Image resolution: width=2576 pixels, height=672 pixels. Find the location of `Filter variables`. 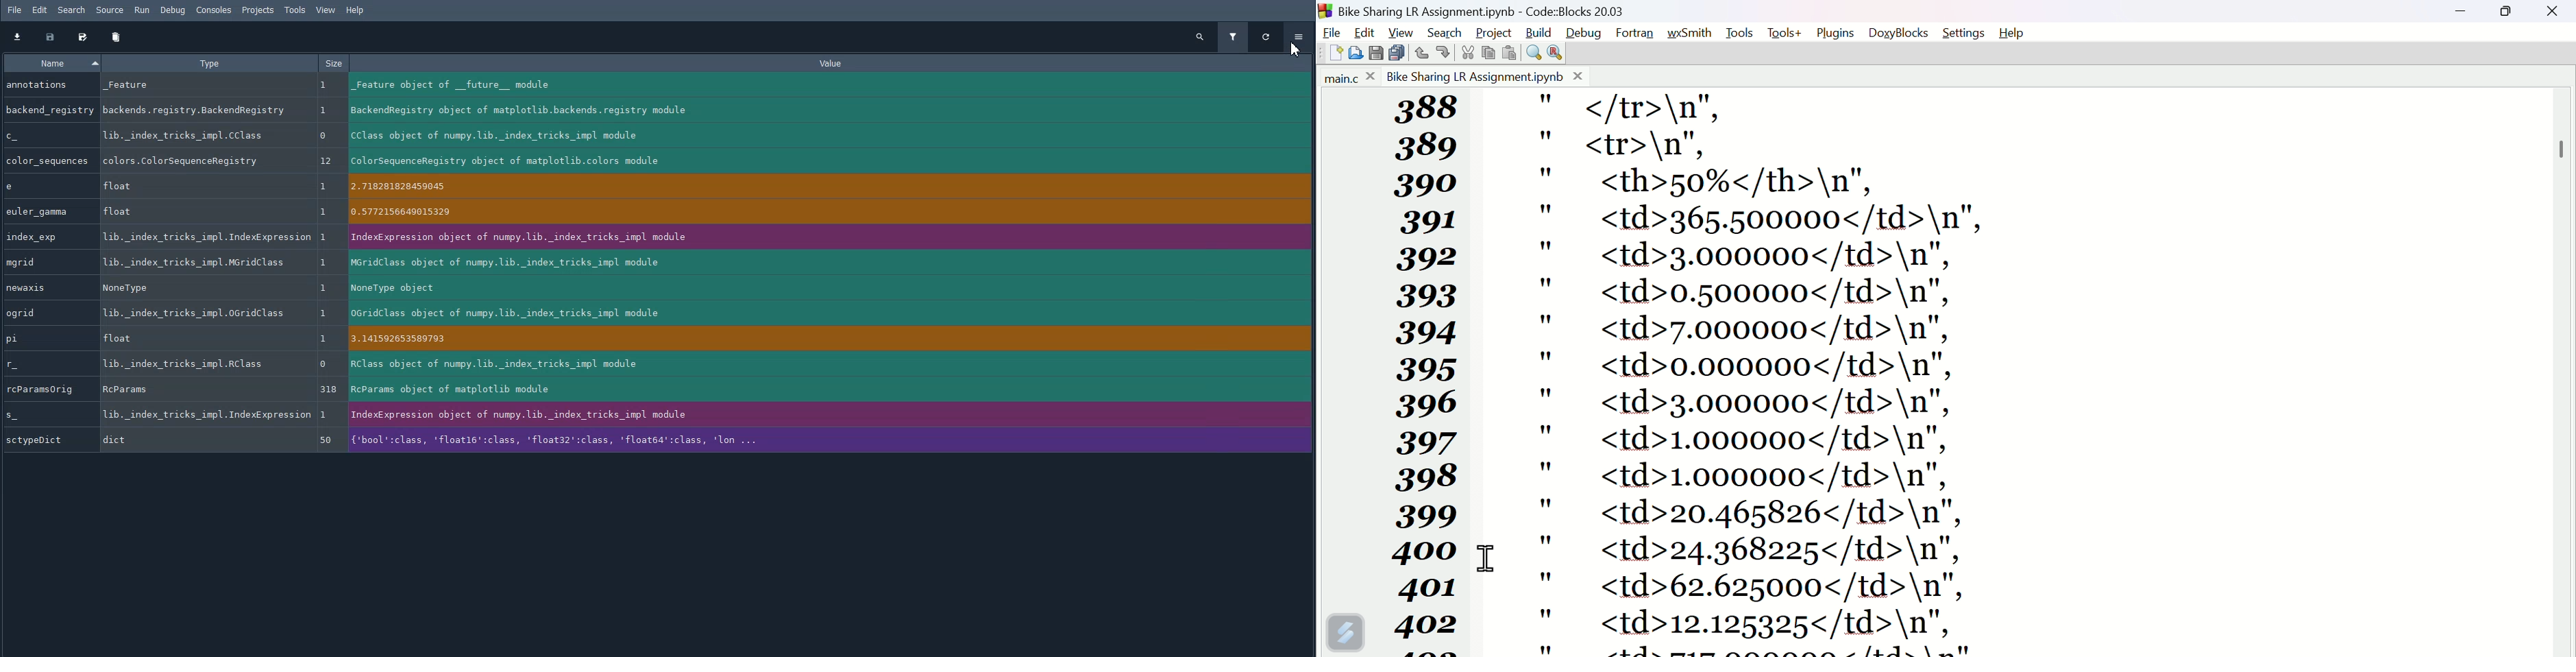

Filter variables is located at coordinates (1232, 37).